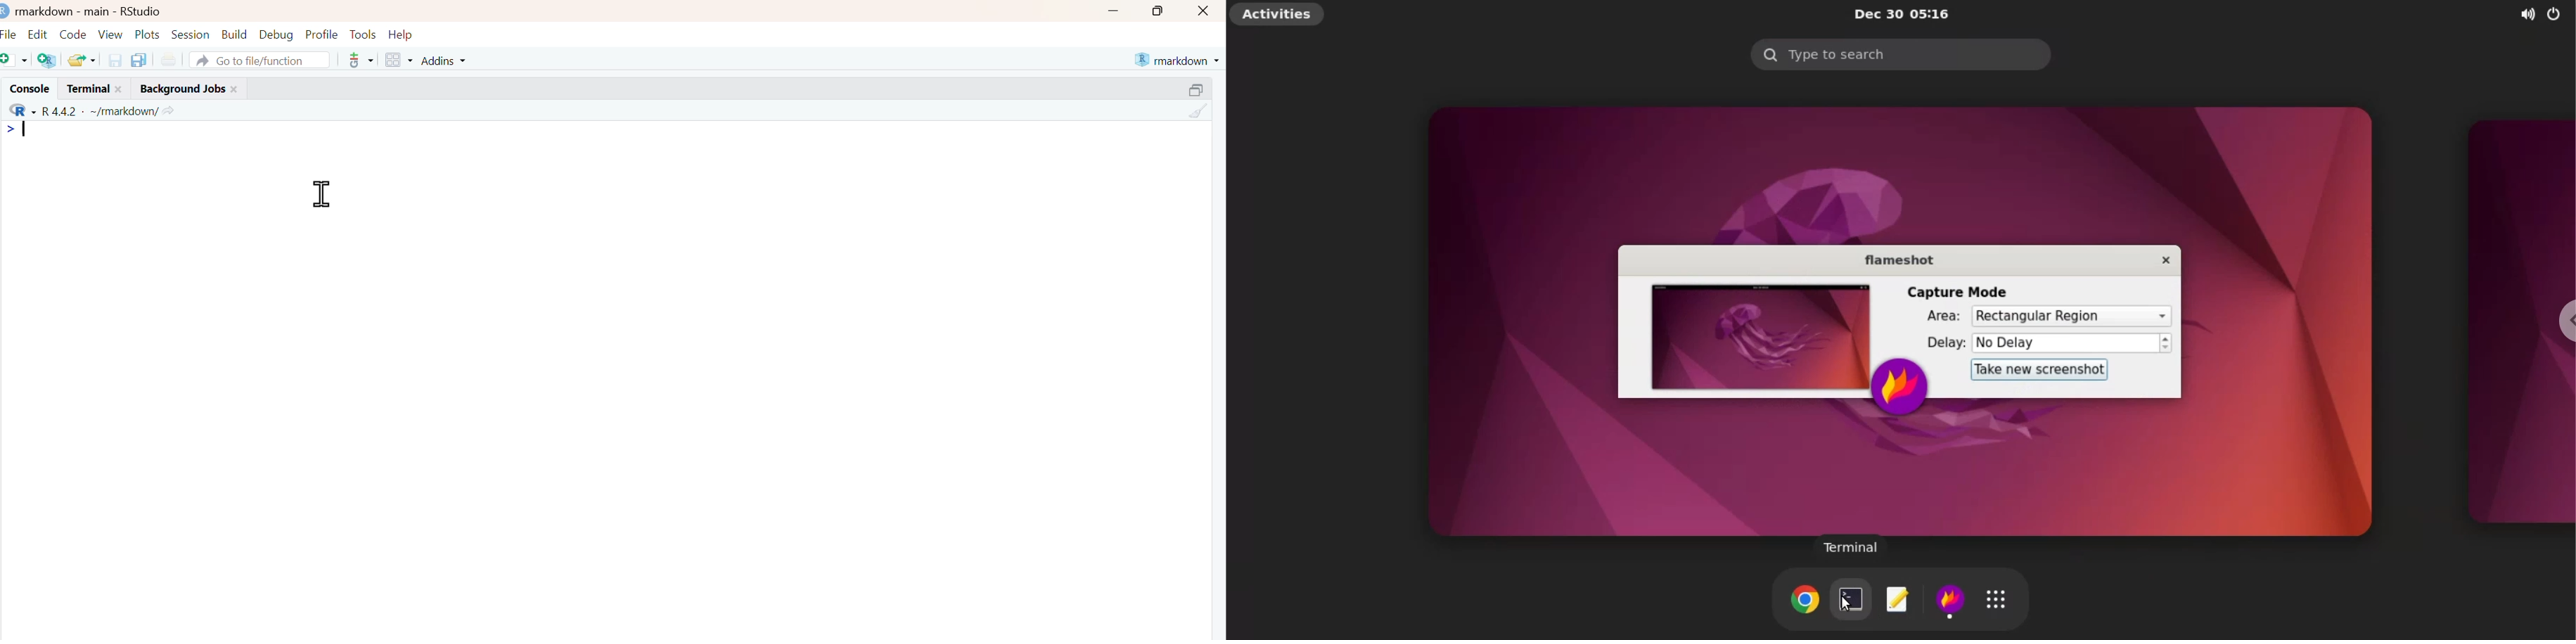 The image size is (2576, 644). I want to click on Git, so click(360, 61).